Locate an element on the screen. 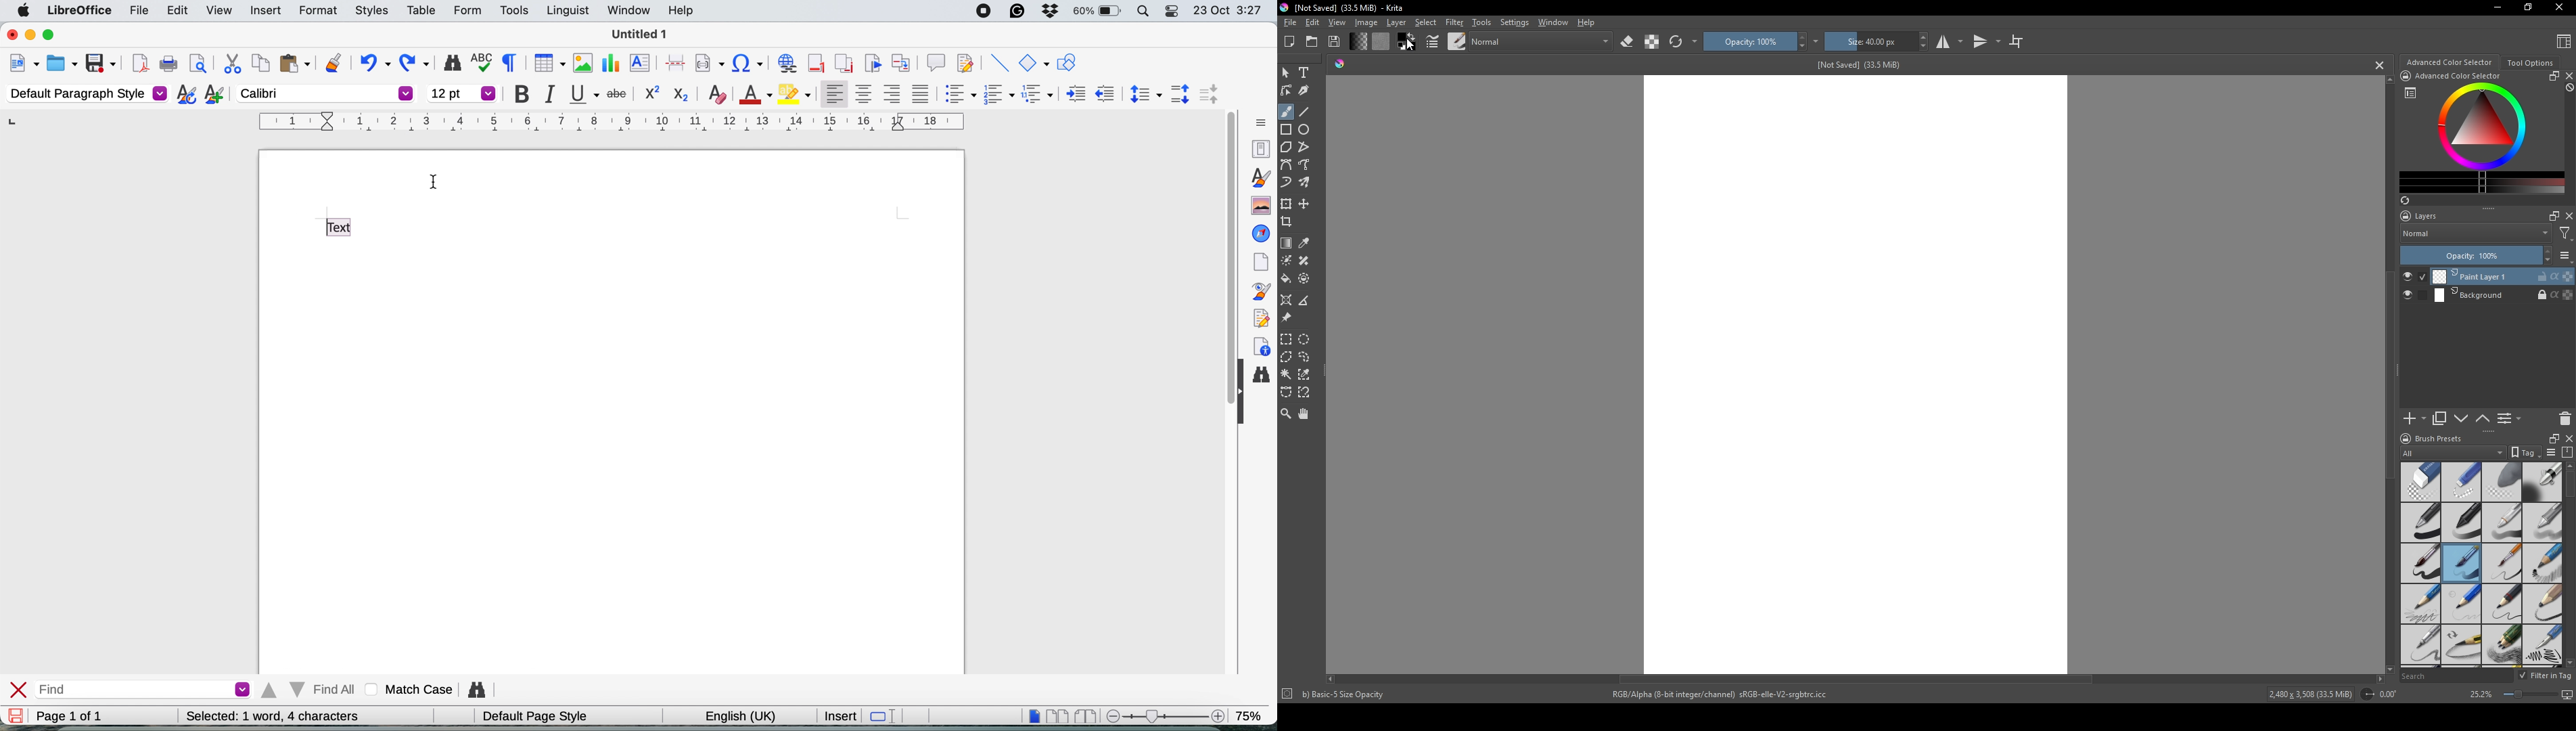 Image resolution: width=2576 pixels, height=756 pixels. polygon is located at coordinates (1286, 148).